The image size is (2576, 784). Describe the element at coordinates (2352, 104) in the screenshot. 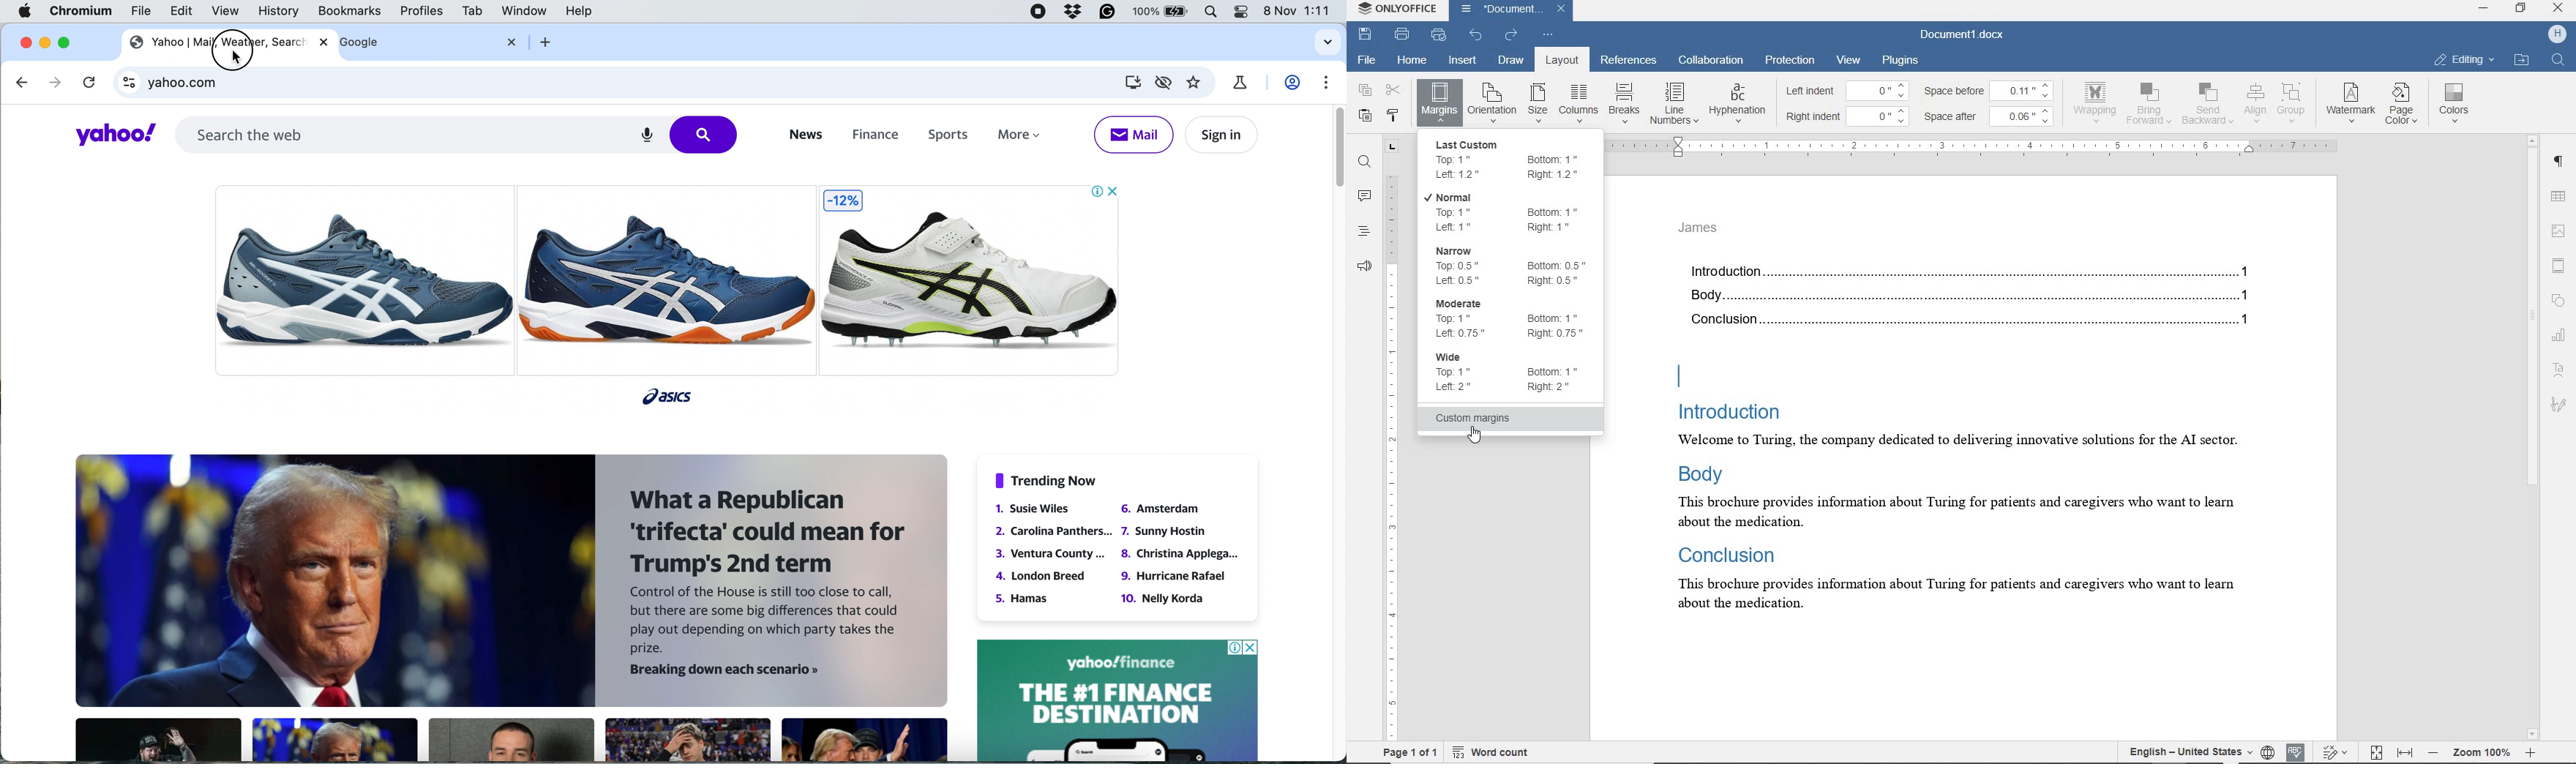

I see `watermark` at that location.